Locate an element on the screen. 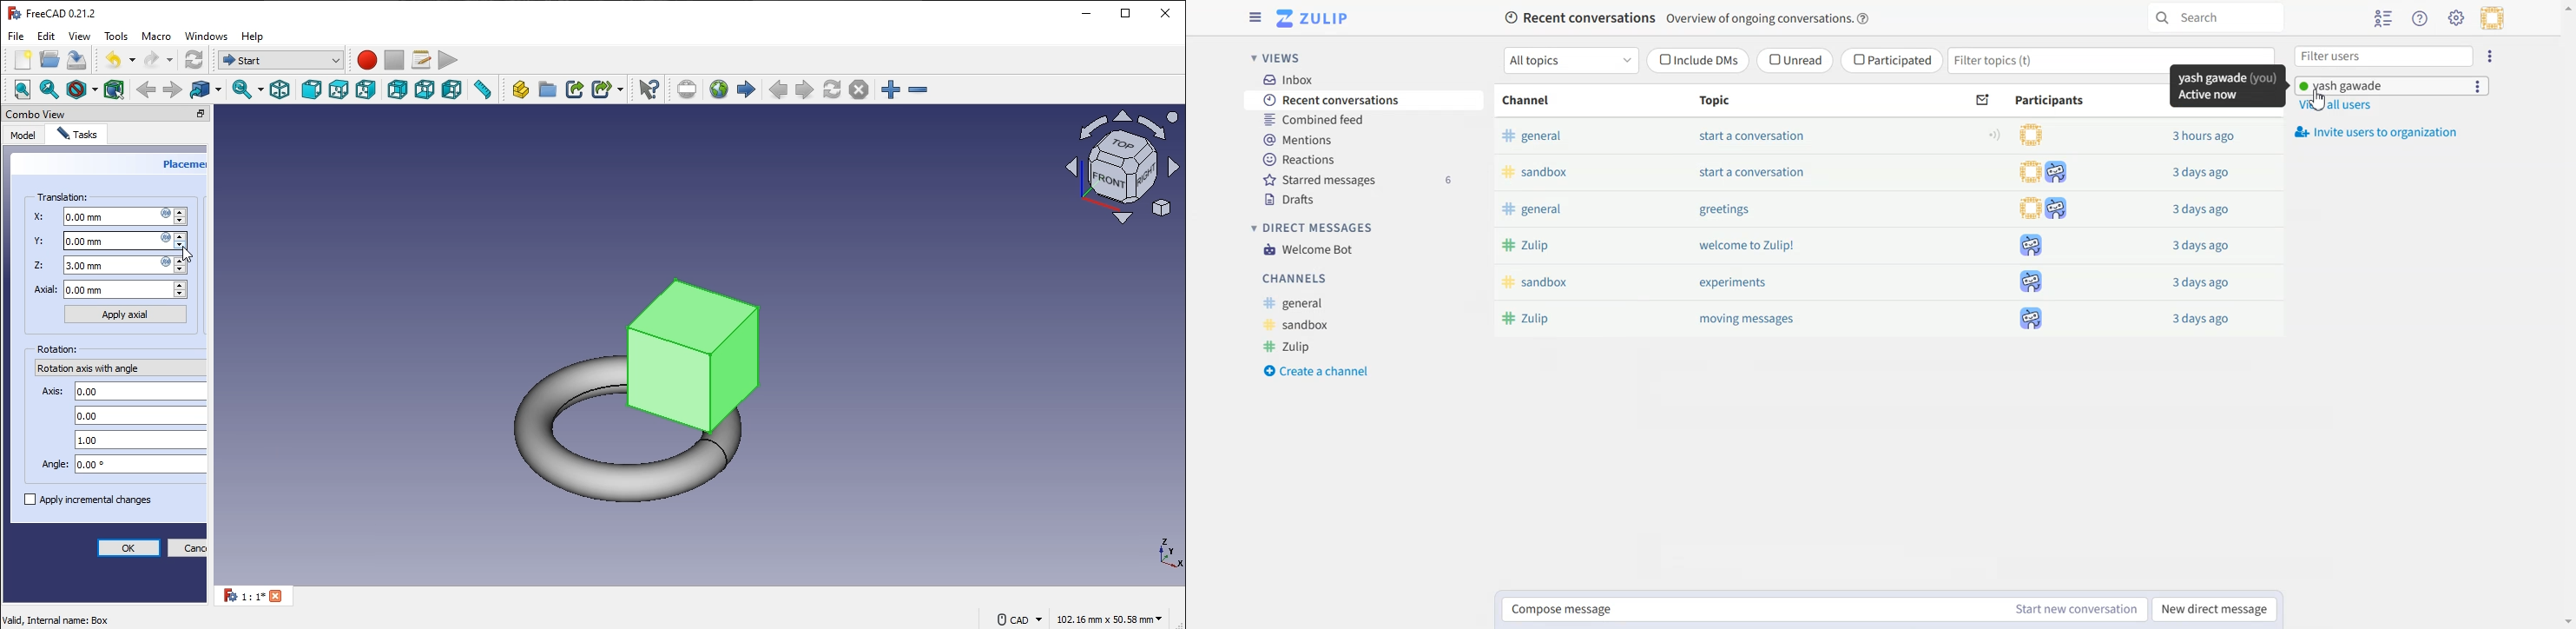  combo view is located at coordinates (36, 114).